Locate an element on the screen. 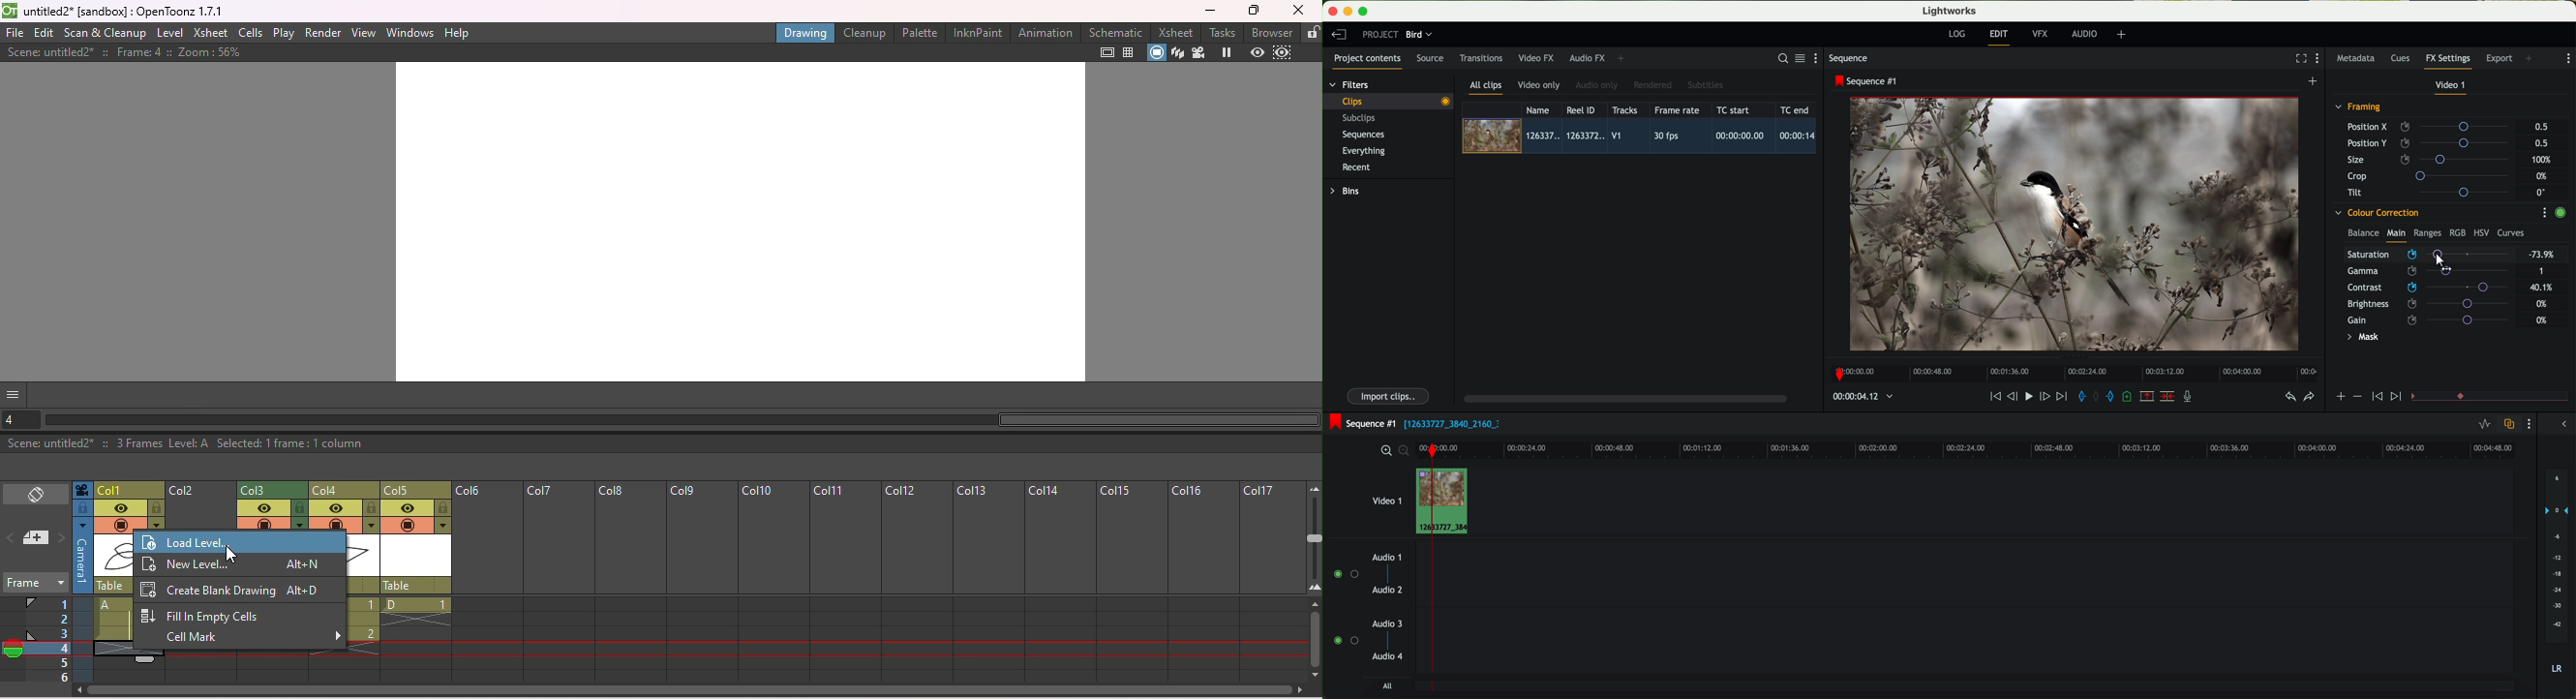 This screenshot has width=2576, height=700. audio FX is located at coordinates (1588, 58).